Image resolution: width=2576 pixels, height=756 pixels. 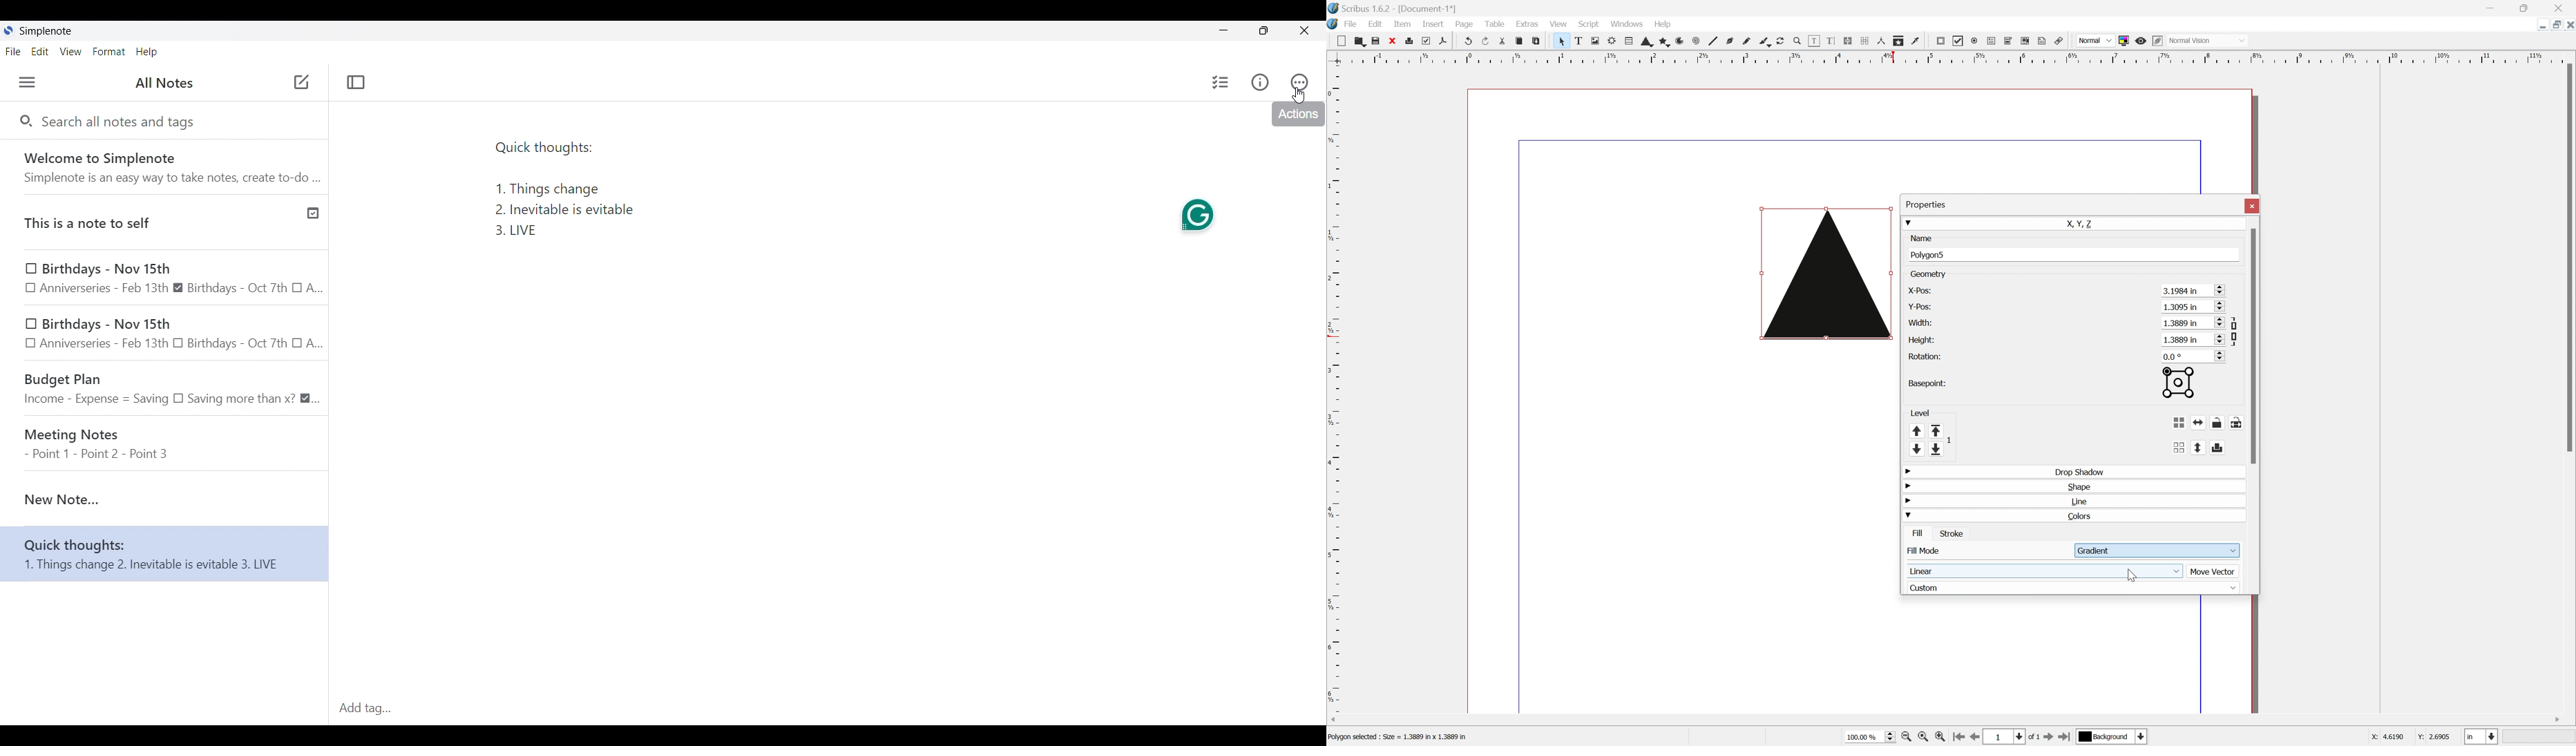 I want to click on Insert checklist, so click(x=1221, y=82).